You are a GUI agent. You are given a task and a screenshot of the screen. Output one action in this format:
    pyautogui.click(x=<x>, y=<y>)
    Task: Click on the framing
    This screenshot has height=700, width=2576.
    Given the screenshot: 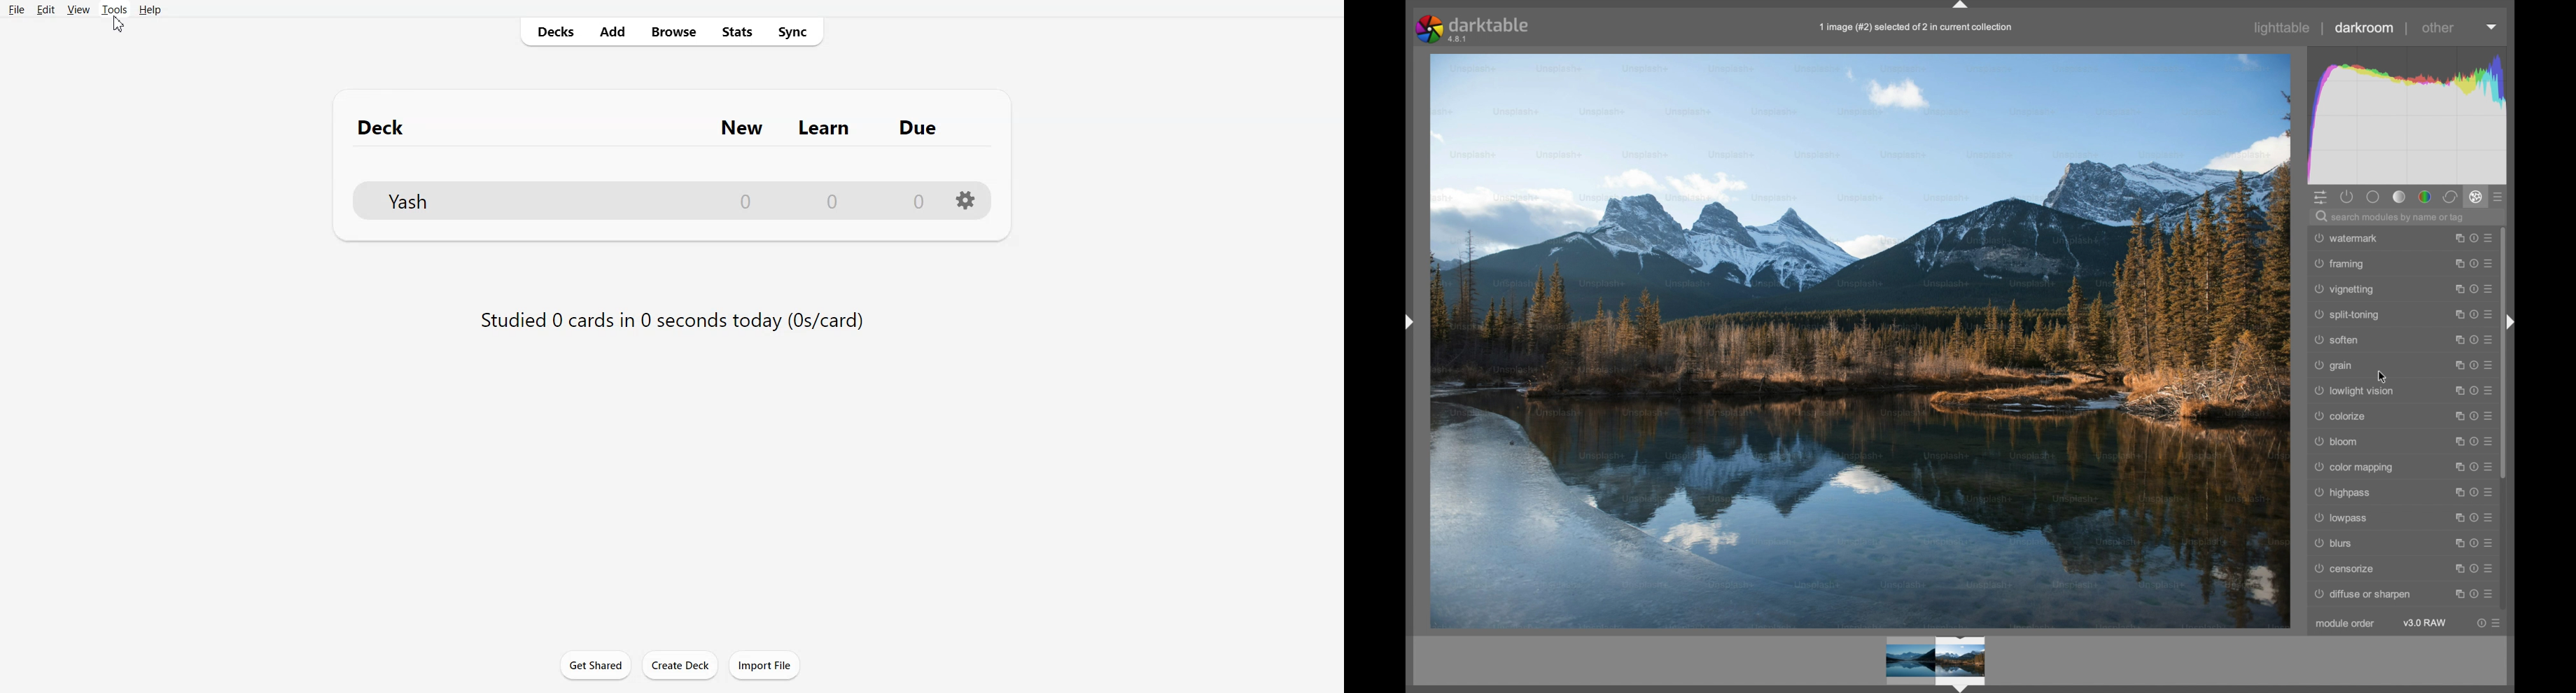 What is the action you would take?
    pyautogui.click(x=2339, y=263)
    